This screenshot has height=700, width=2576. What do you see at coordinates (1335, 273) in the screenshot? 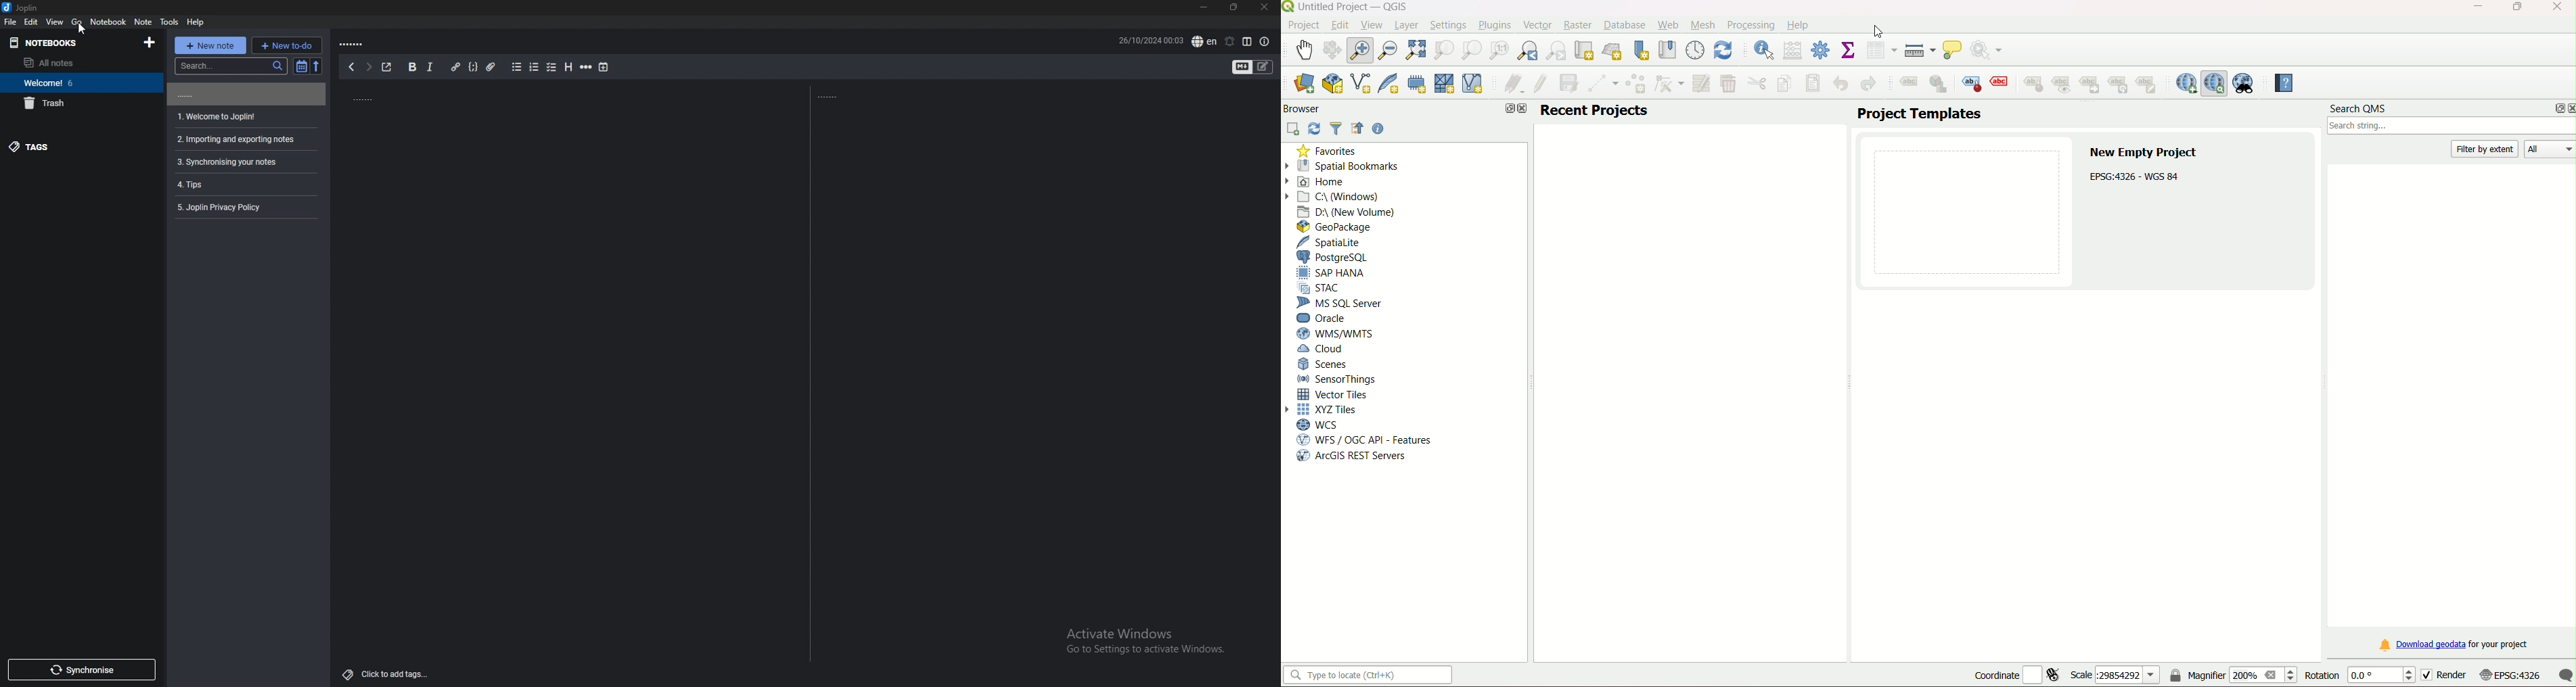
I see `SAP HANA` at bounding box center [1335, 273].